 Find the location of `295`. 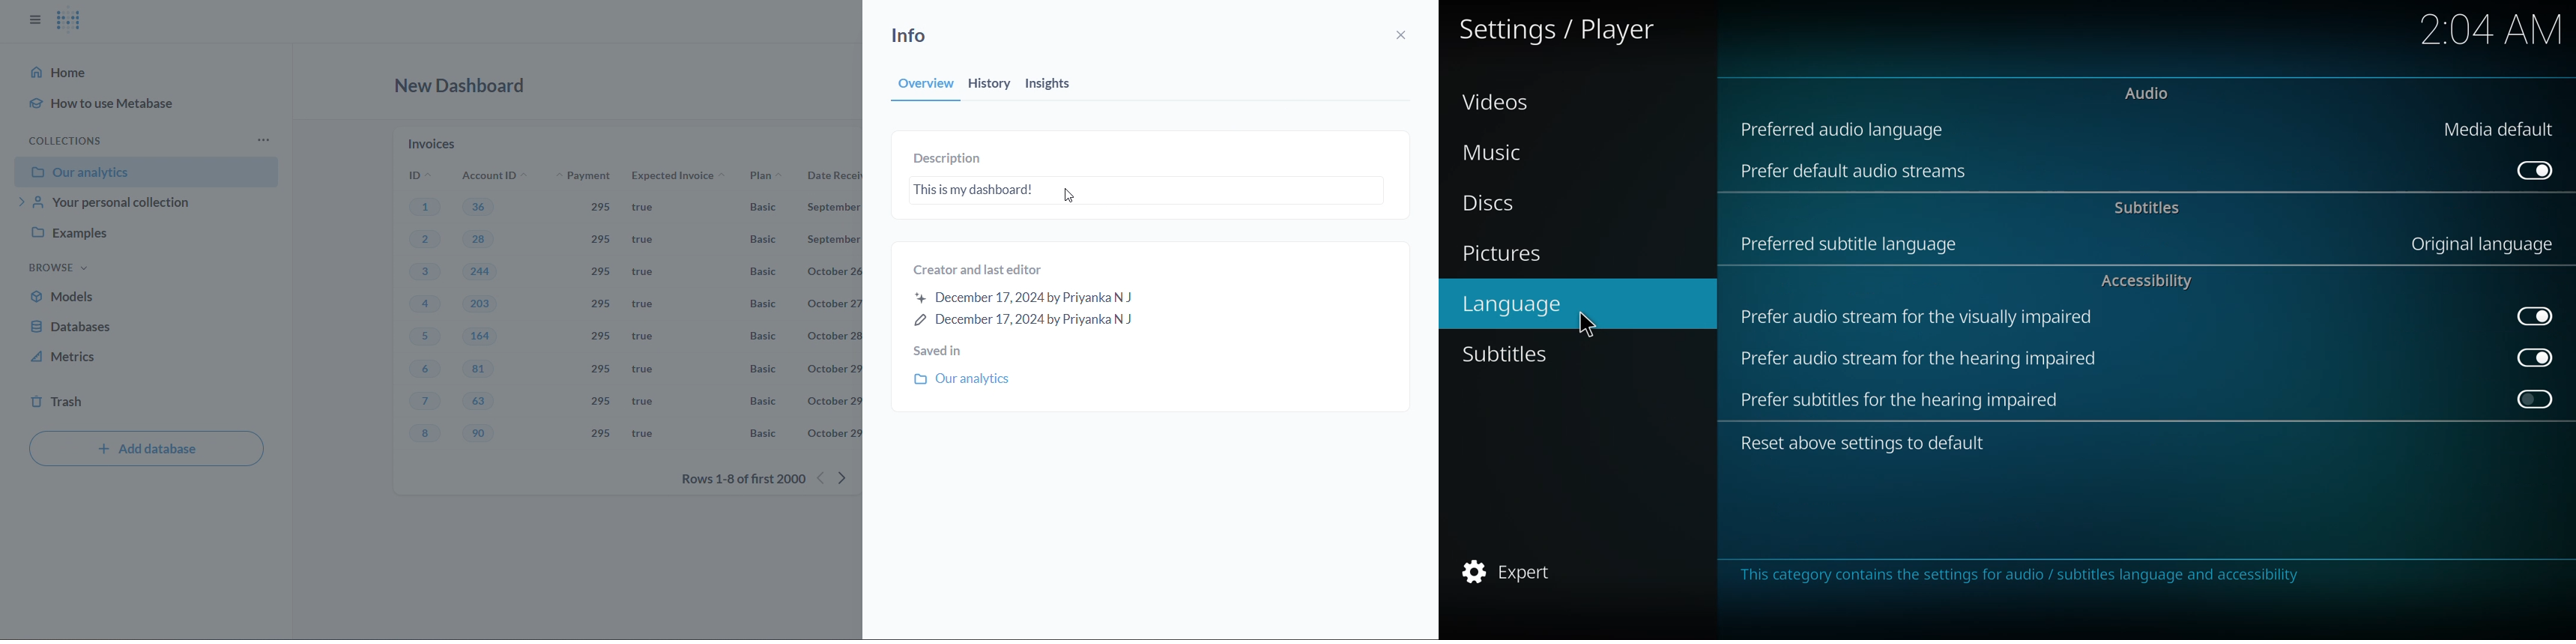

295 is located at coordinates (605, 400).